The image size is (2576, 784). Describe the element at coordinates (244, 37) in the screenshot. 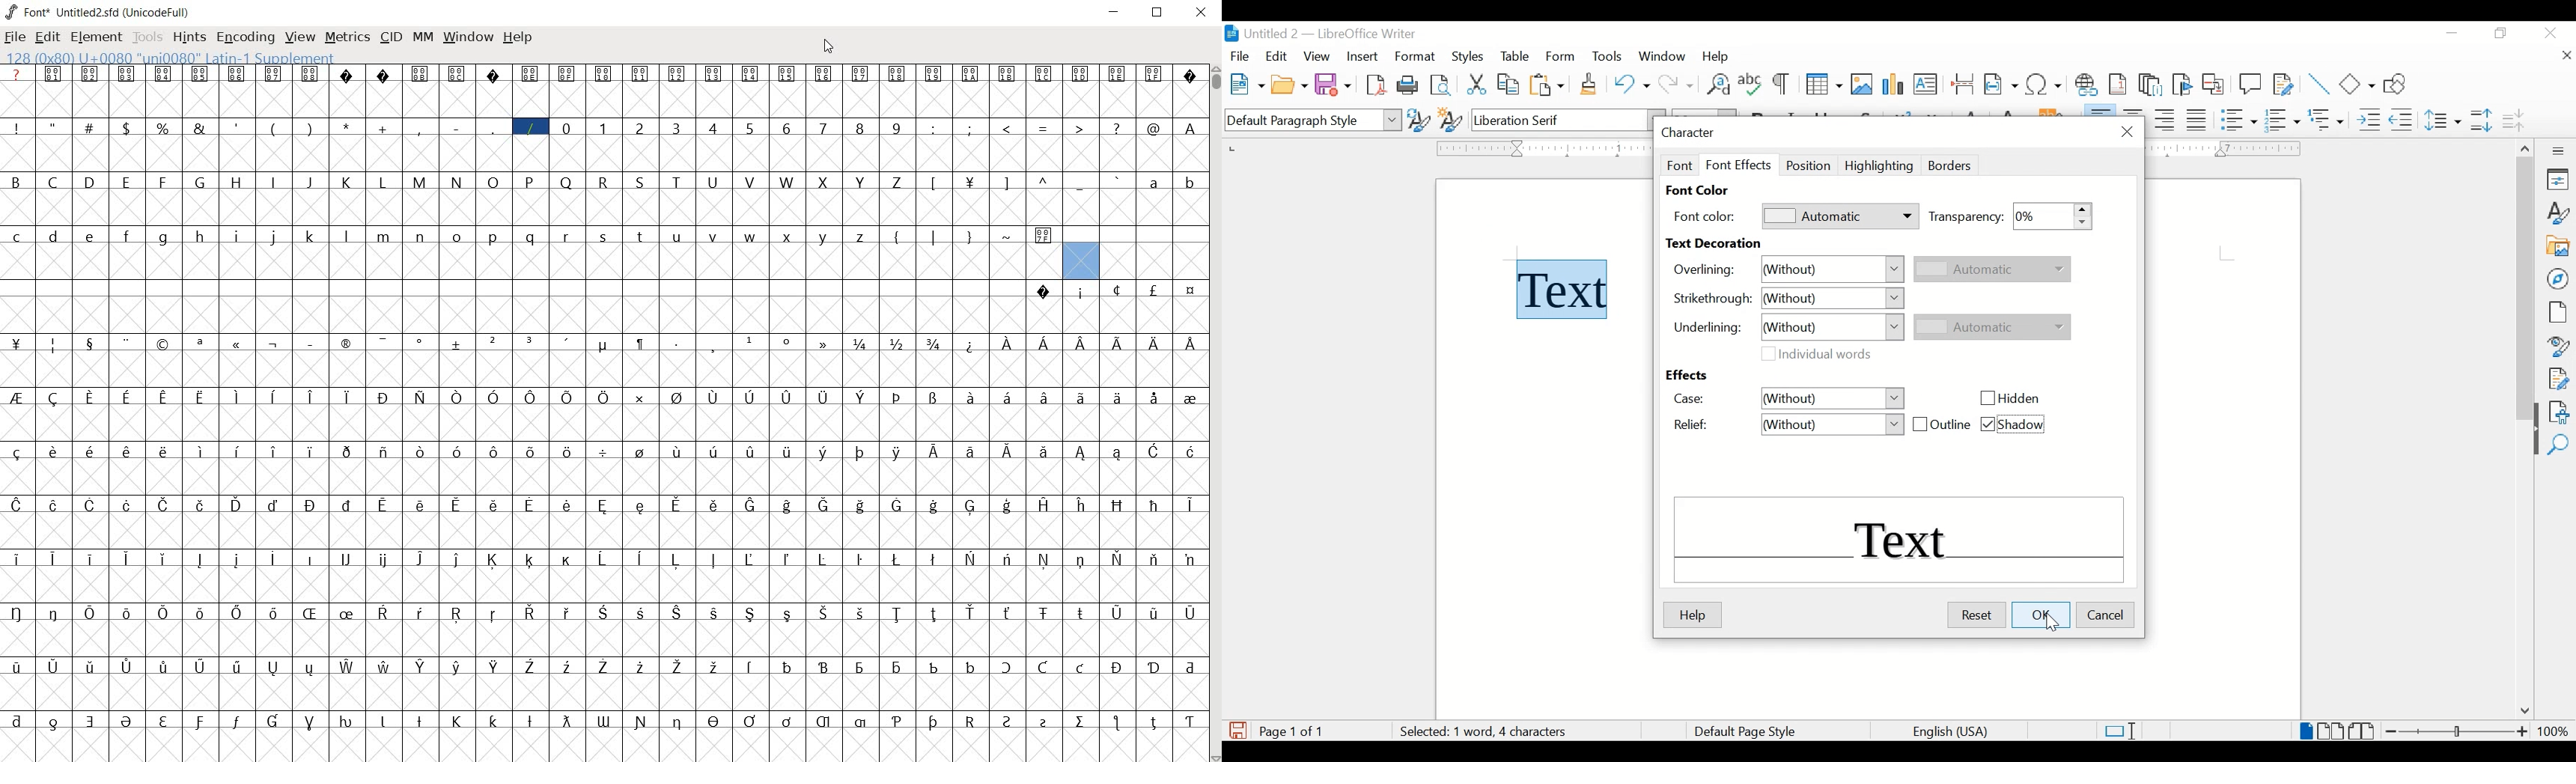

I see `ENCODING` at that location.